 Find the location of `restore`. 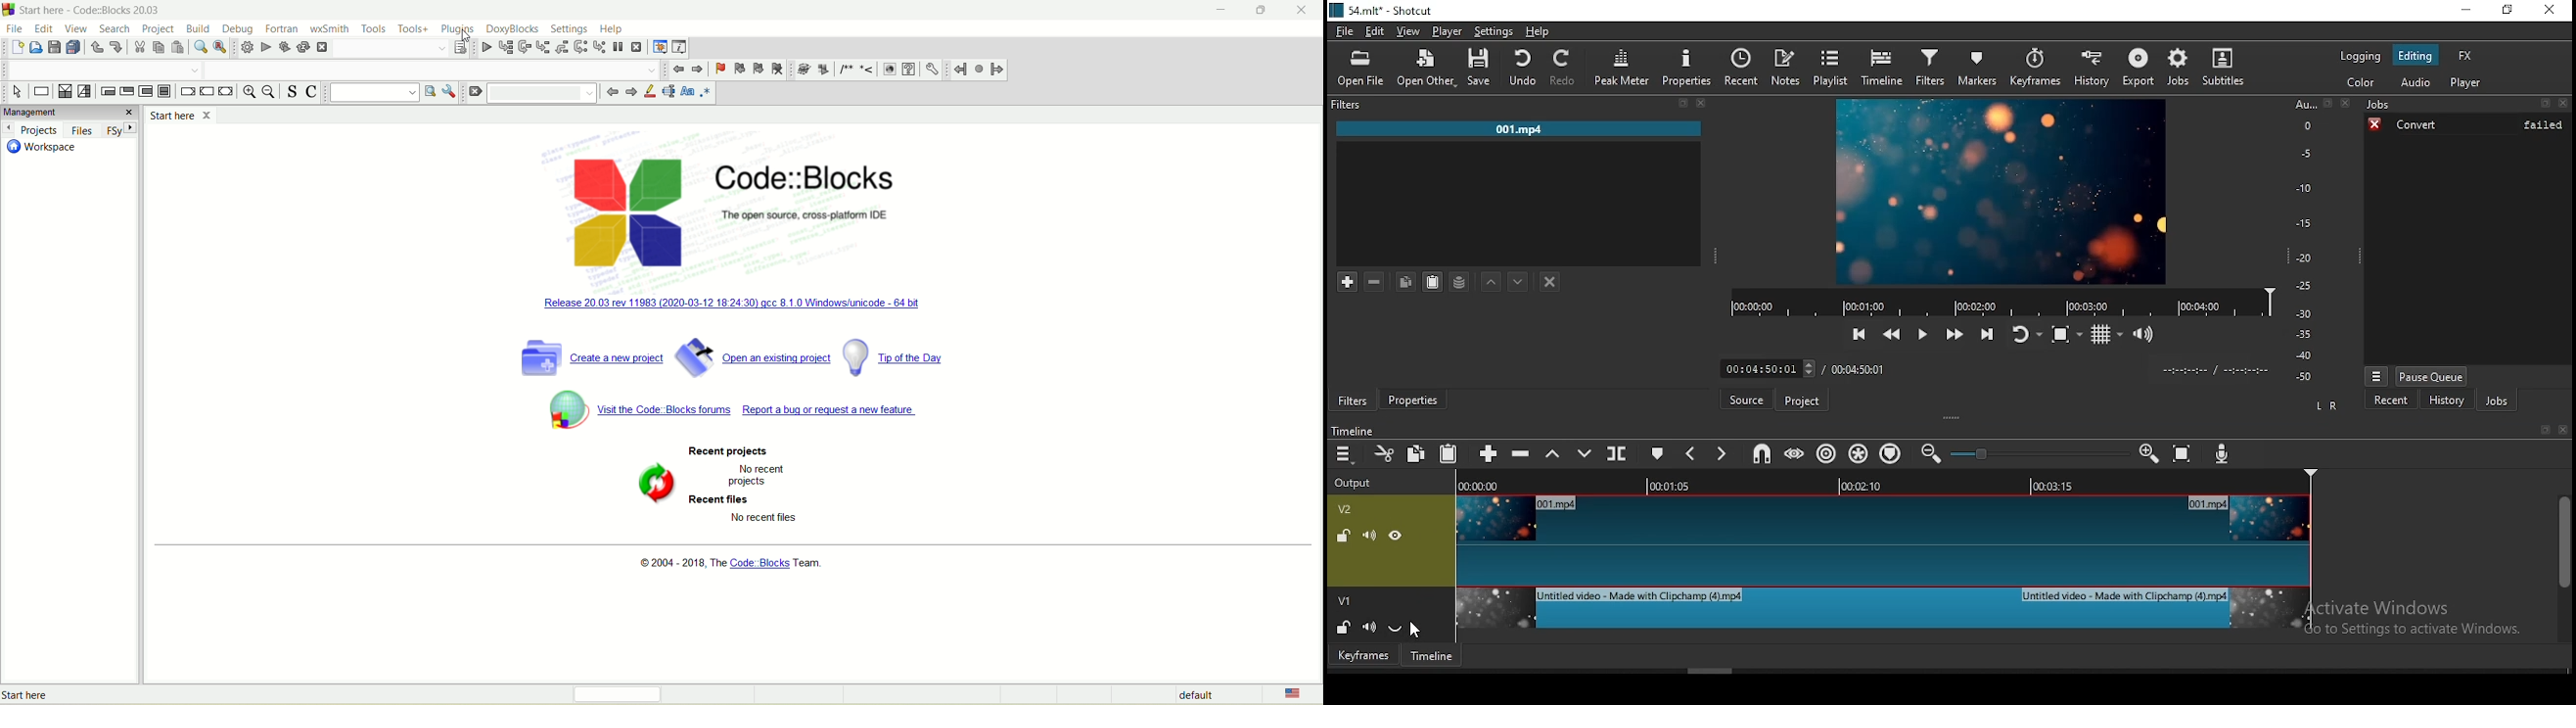

restore is located at coordinates (2508, 10).